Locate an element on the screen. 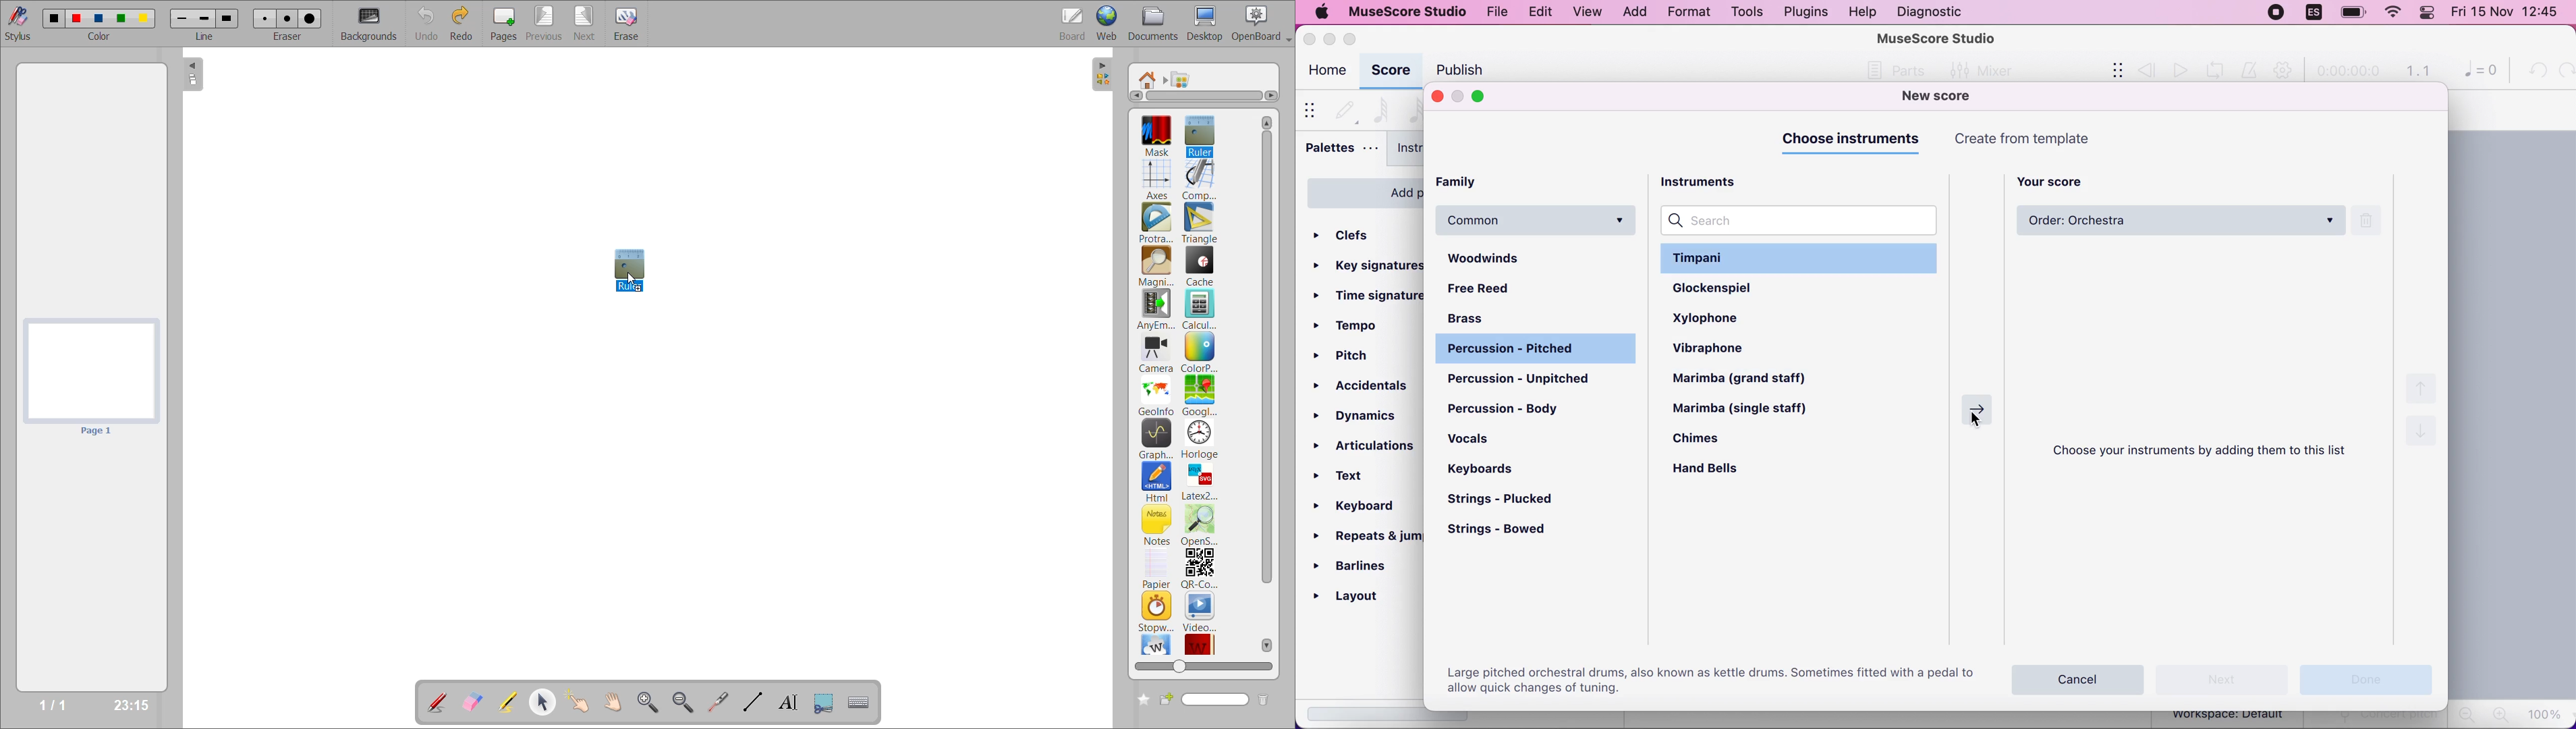 The image size is (2576, 756). instruments is located at coordinates (1712, 180).